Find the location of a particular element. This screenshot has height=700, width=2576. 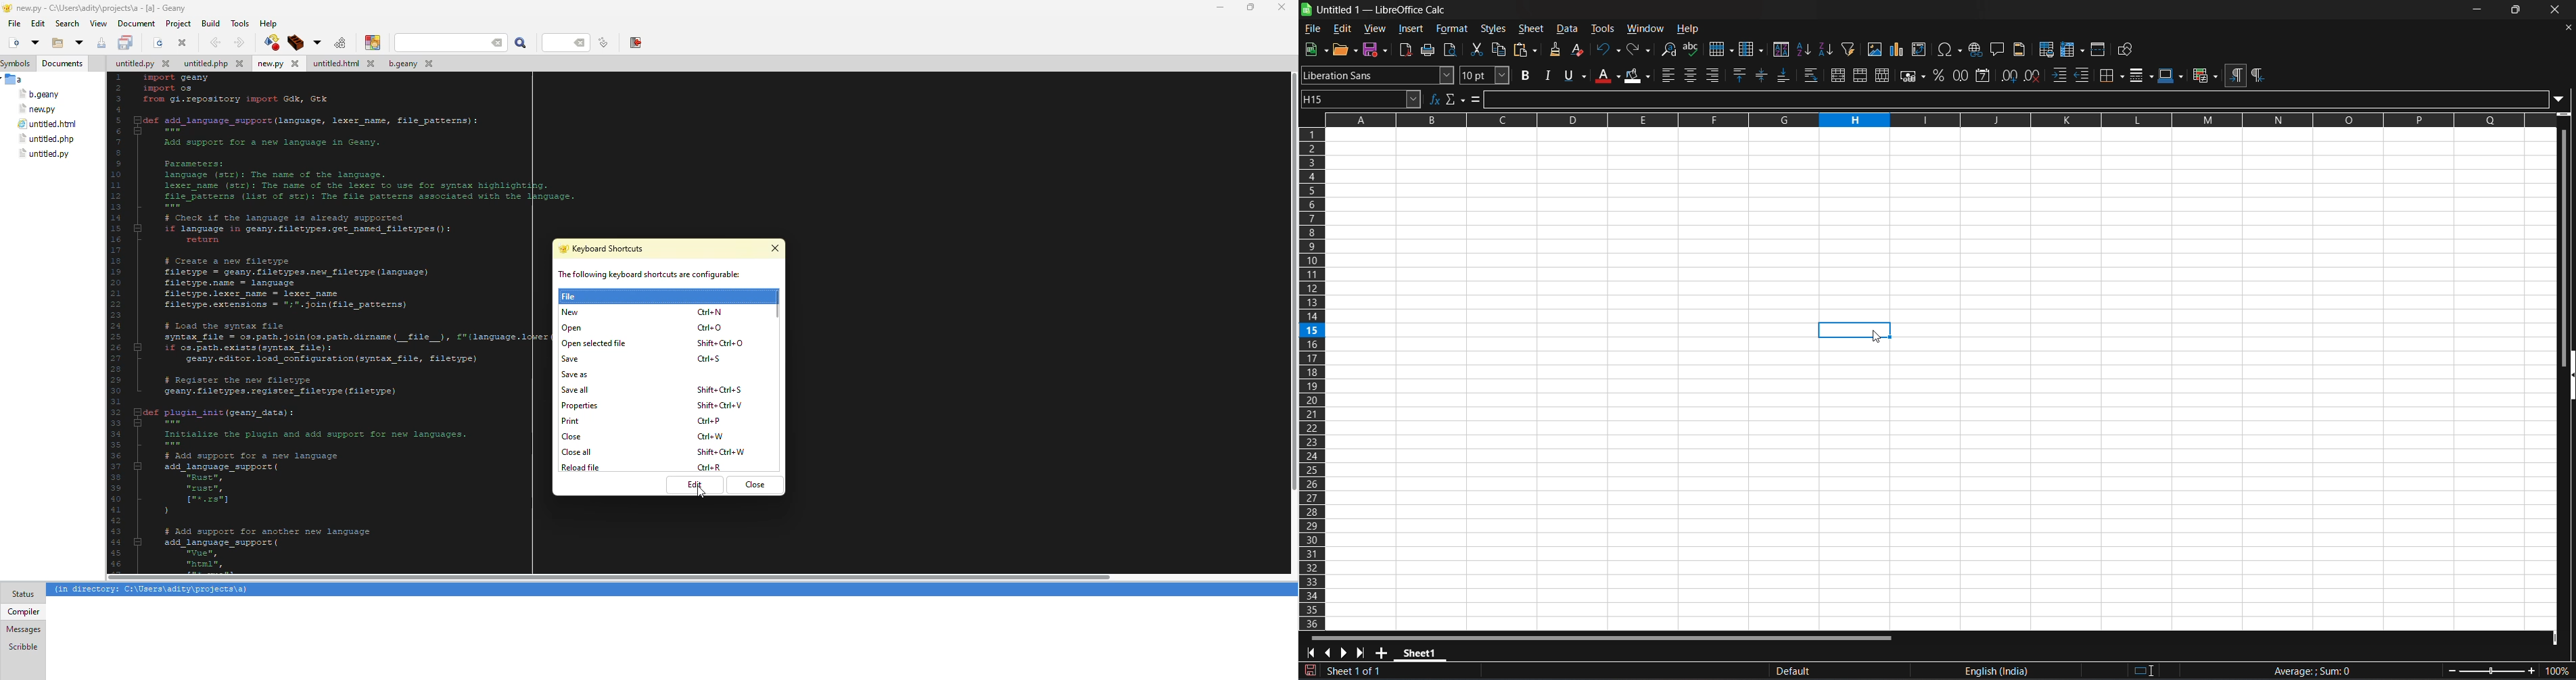

insert or edit pivot table is located at coordinates (1919, 50).